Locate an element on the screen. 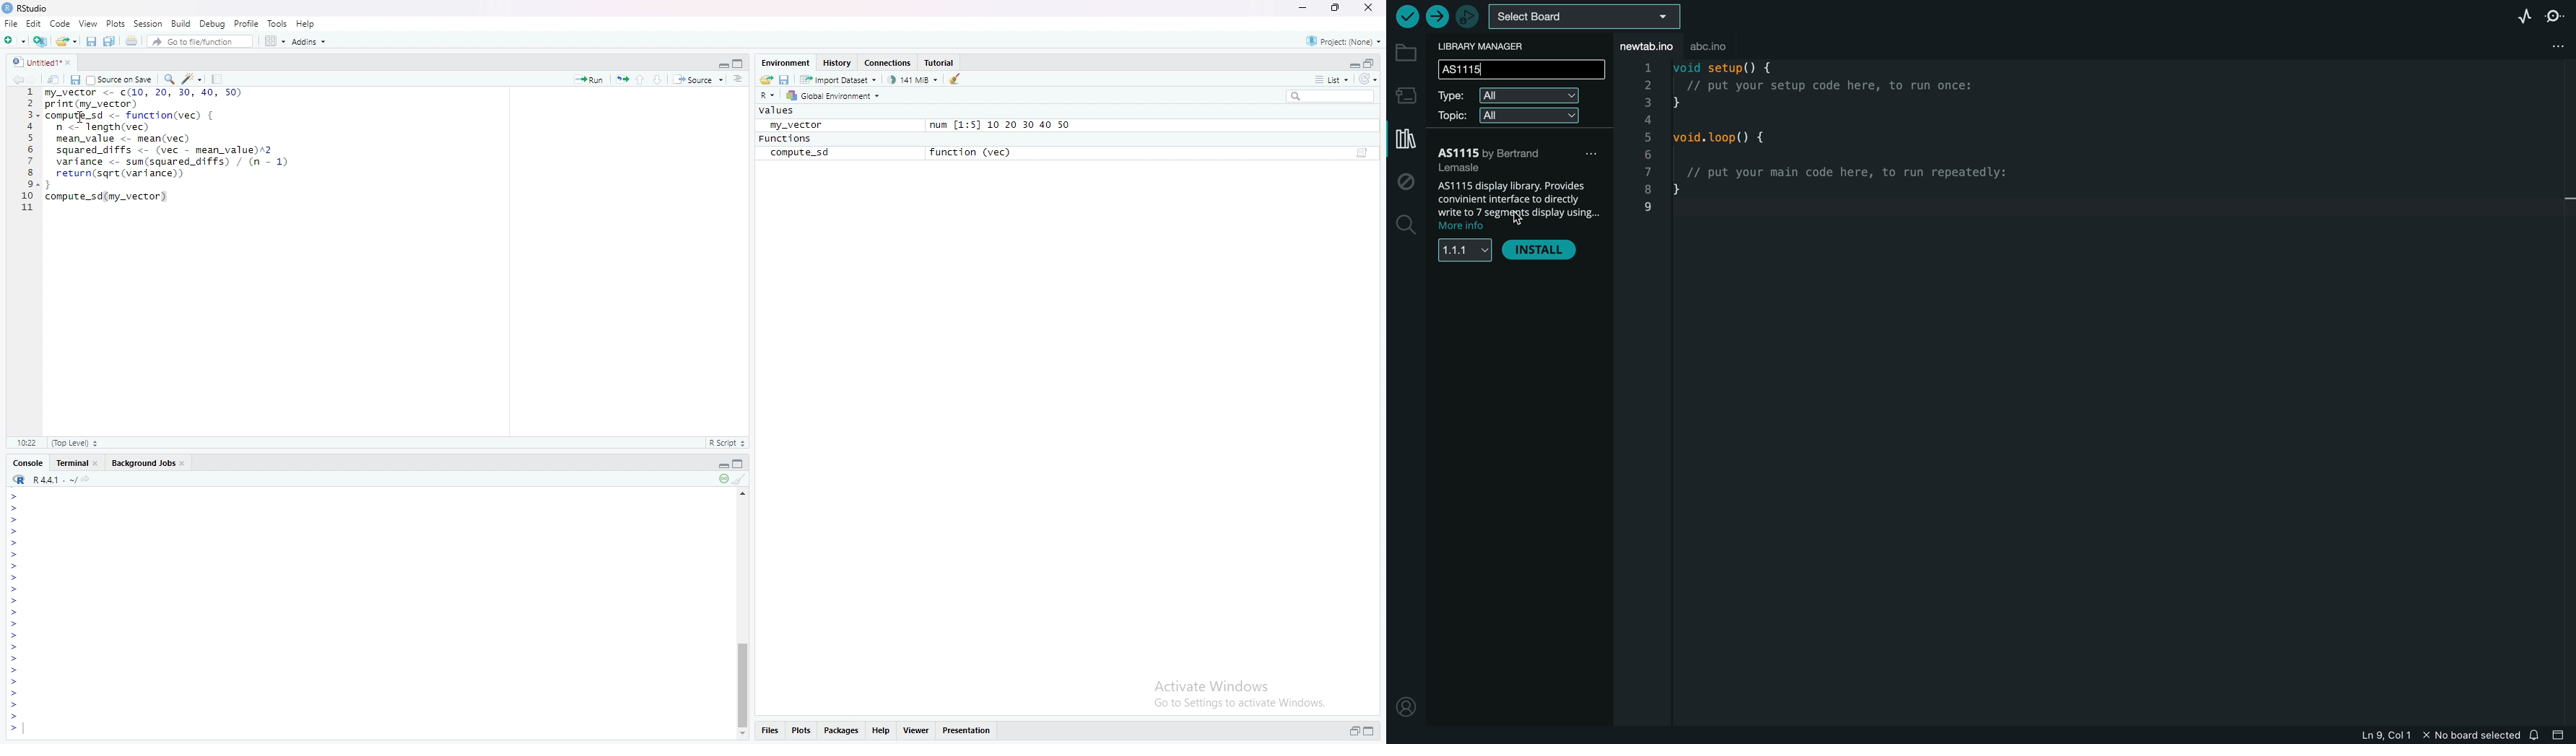  Debug is located at coordinates (212, 23).